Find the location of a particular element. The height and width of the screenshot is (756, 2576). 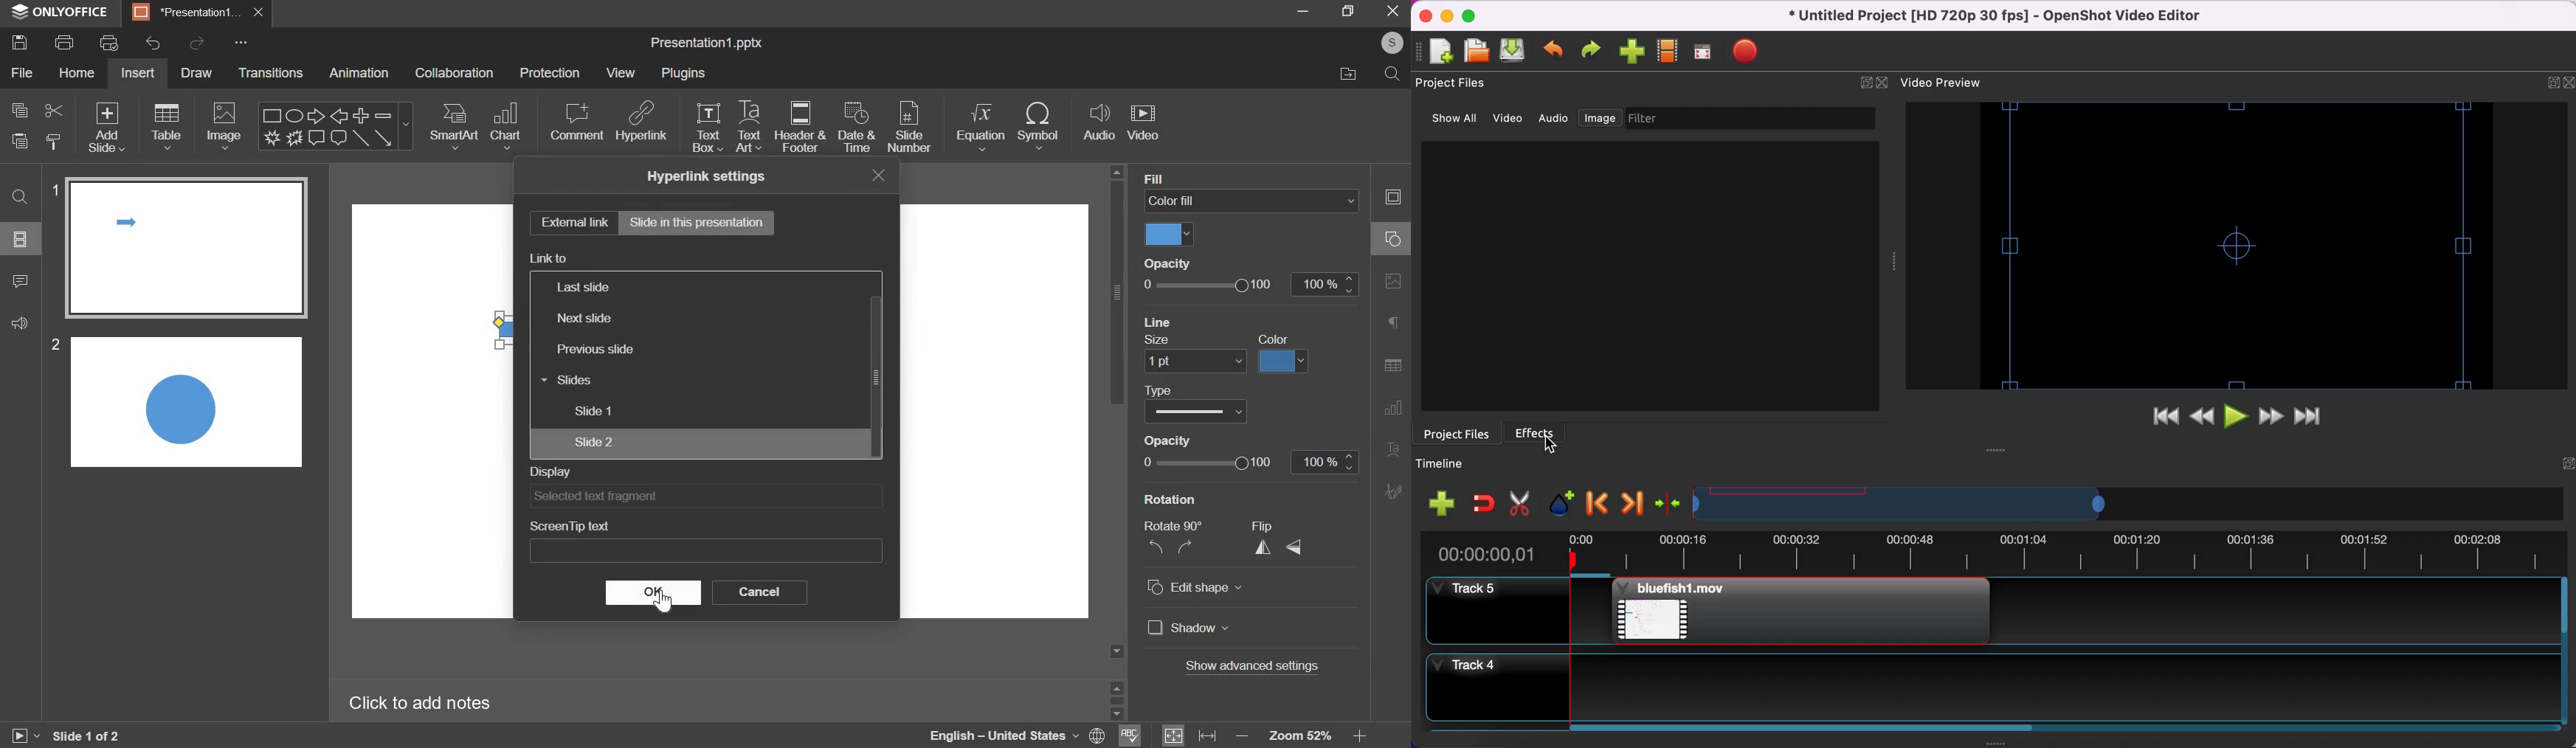

Chart settings is located at coordinates (1394, 407).